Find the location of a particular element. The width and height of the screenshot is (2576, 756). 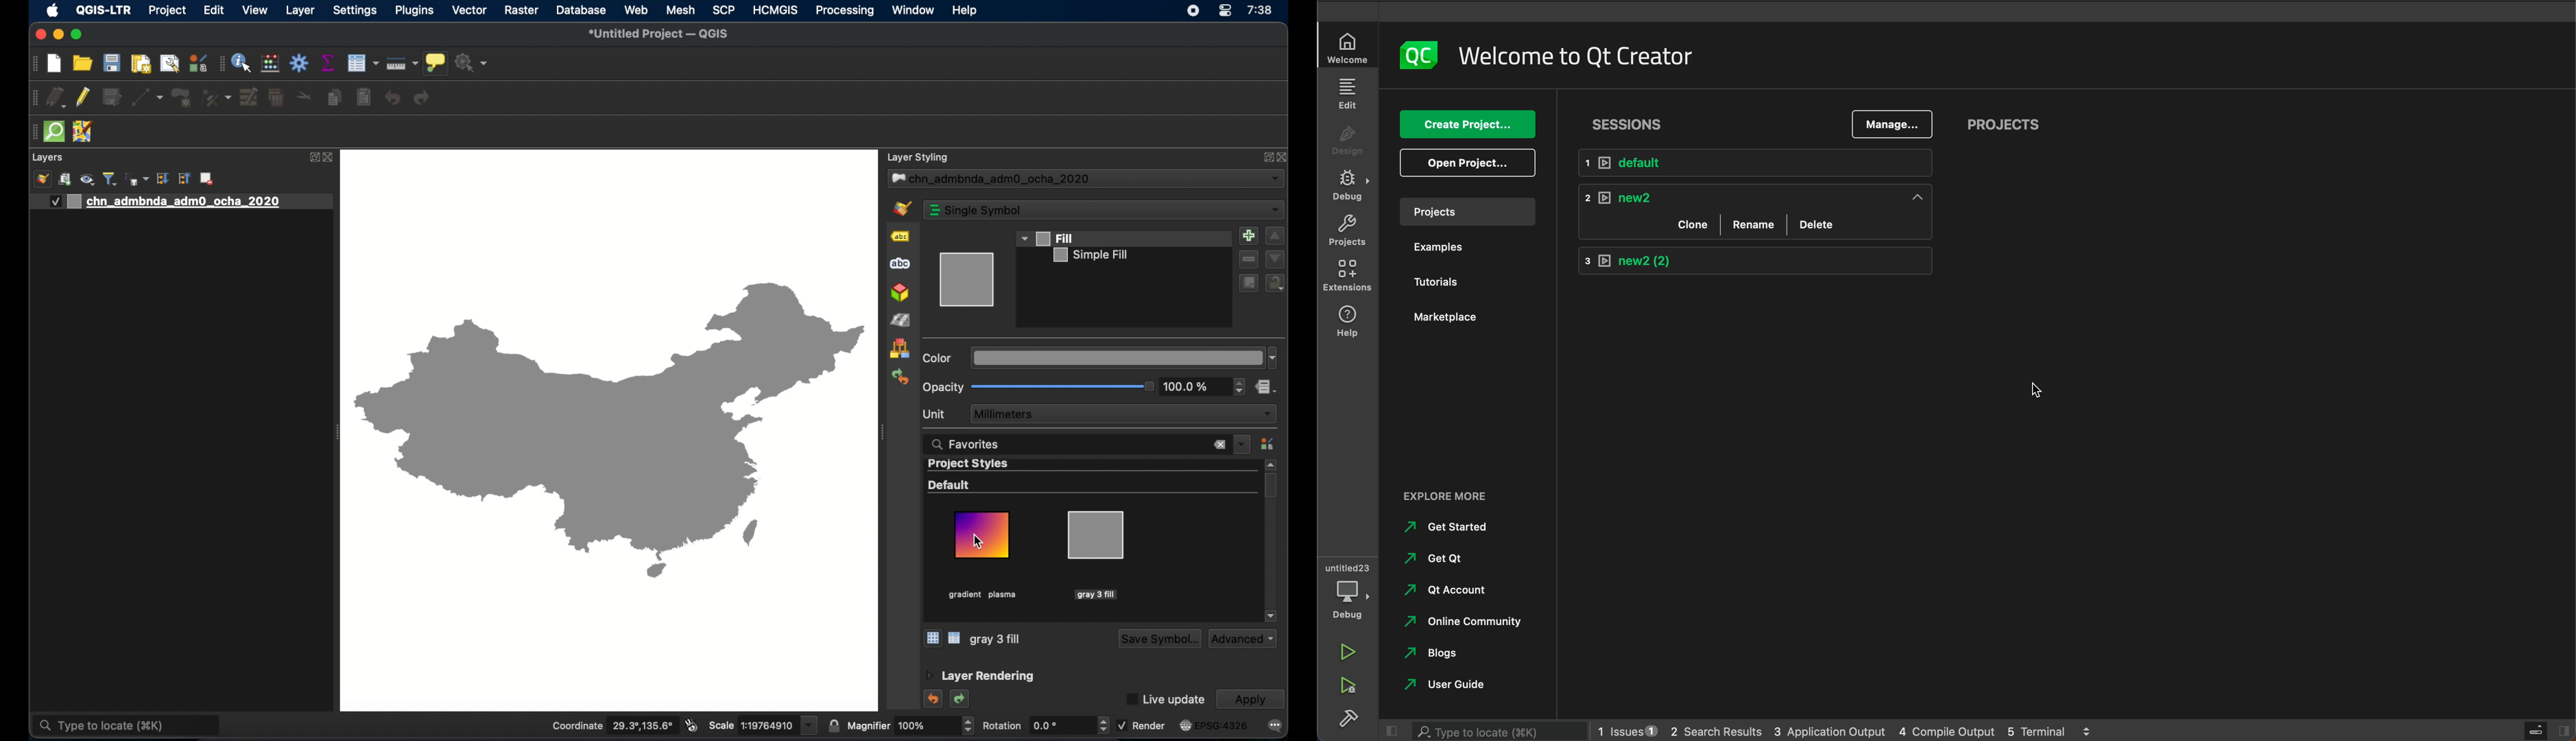

toggle mouse extents and display position is located at coordinates (692, 725).